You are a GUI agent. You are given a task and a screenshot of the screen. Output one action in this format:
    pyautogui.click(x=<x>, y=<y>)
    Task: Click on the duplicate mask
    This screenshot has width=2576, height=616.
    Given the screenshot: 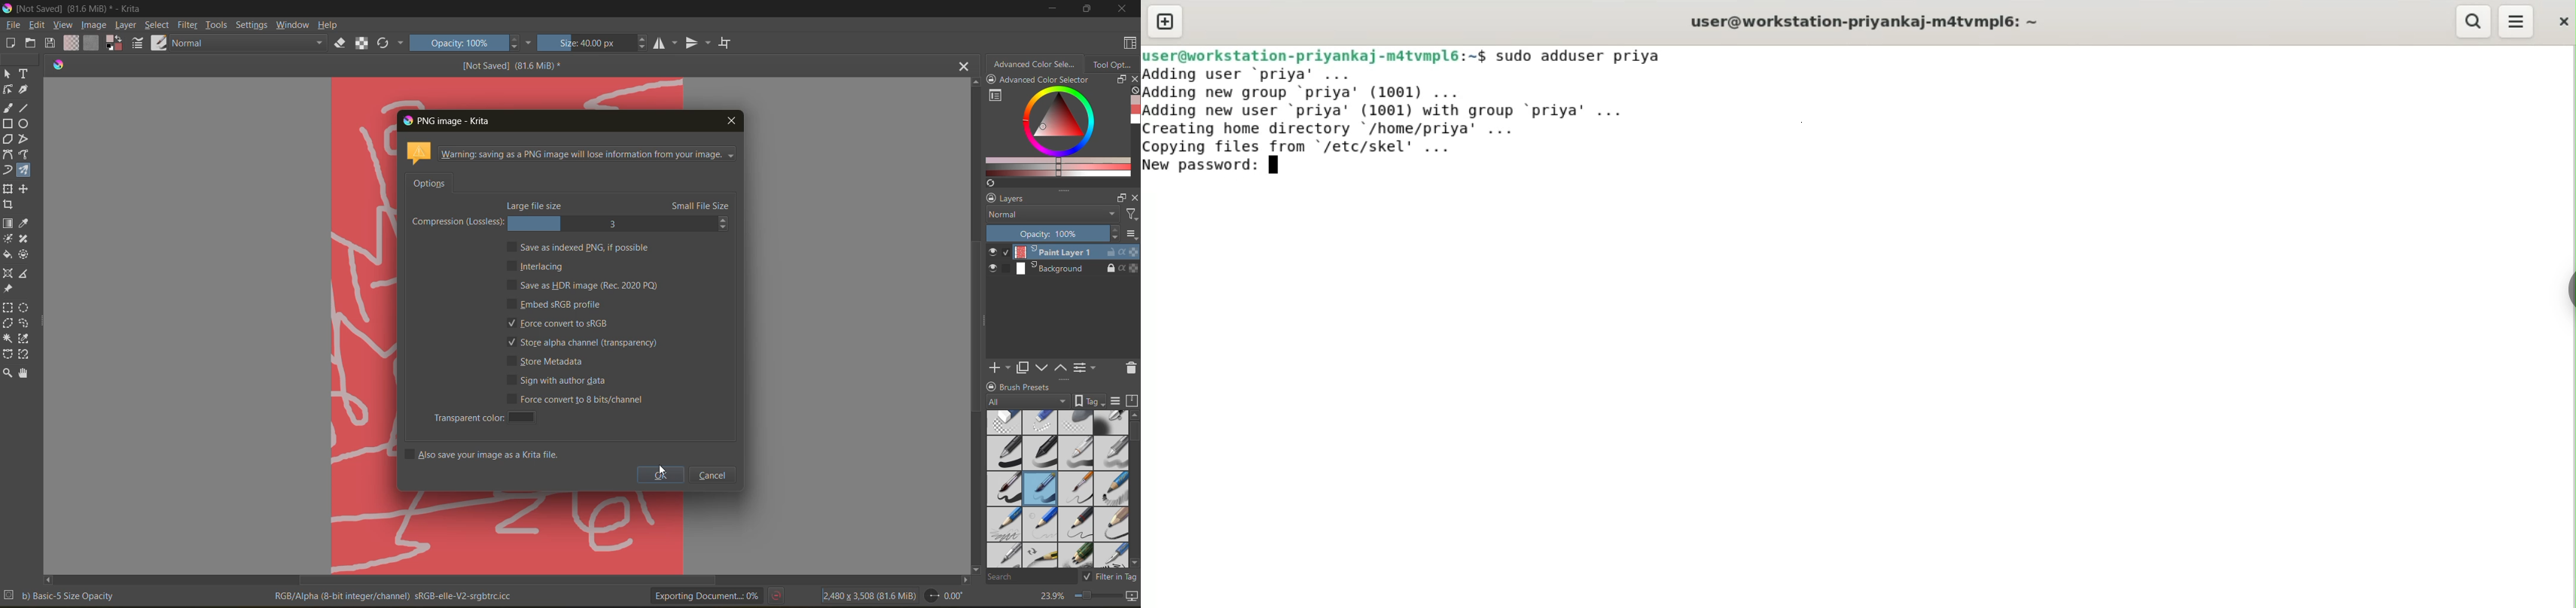 What is the action you would take?
    pyautogui.click(x=1023, y=368)
    